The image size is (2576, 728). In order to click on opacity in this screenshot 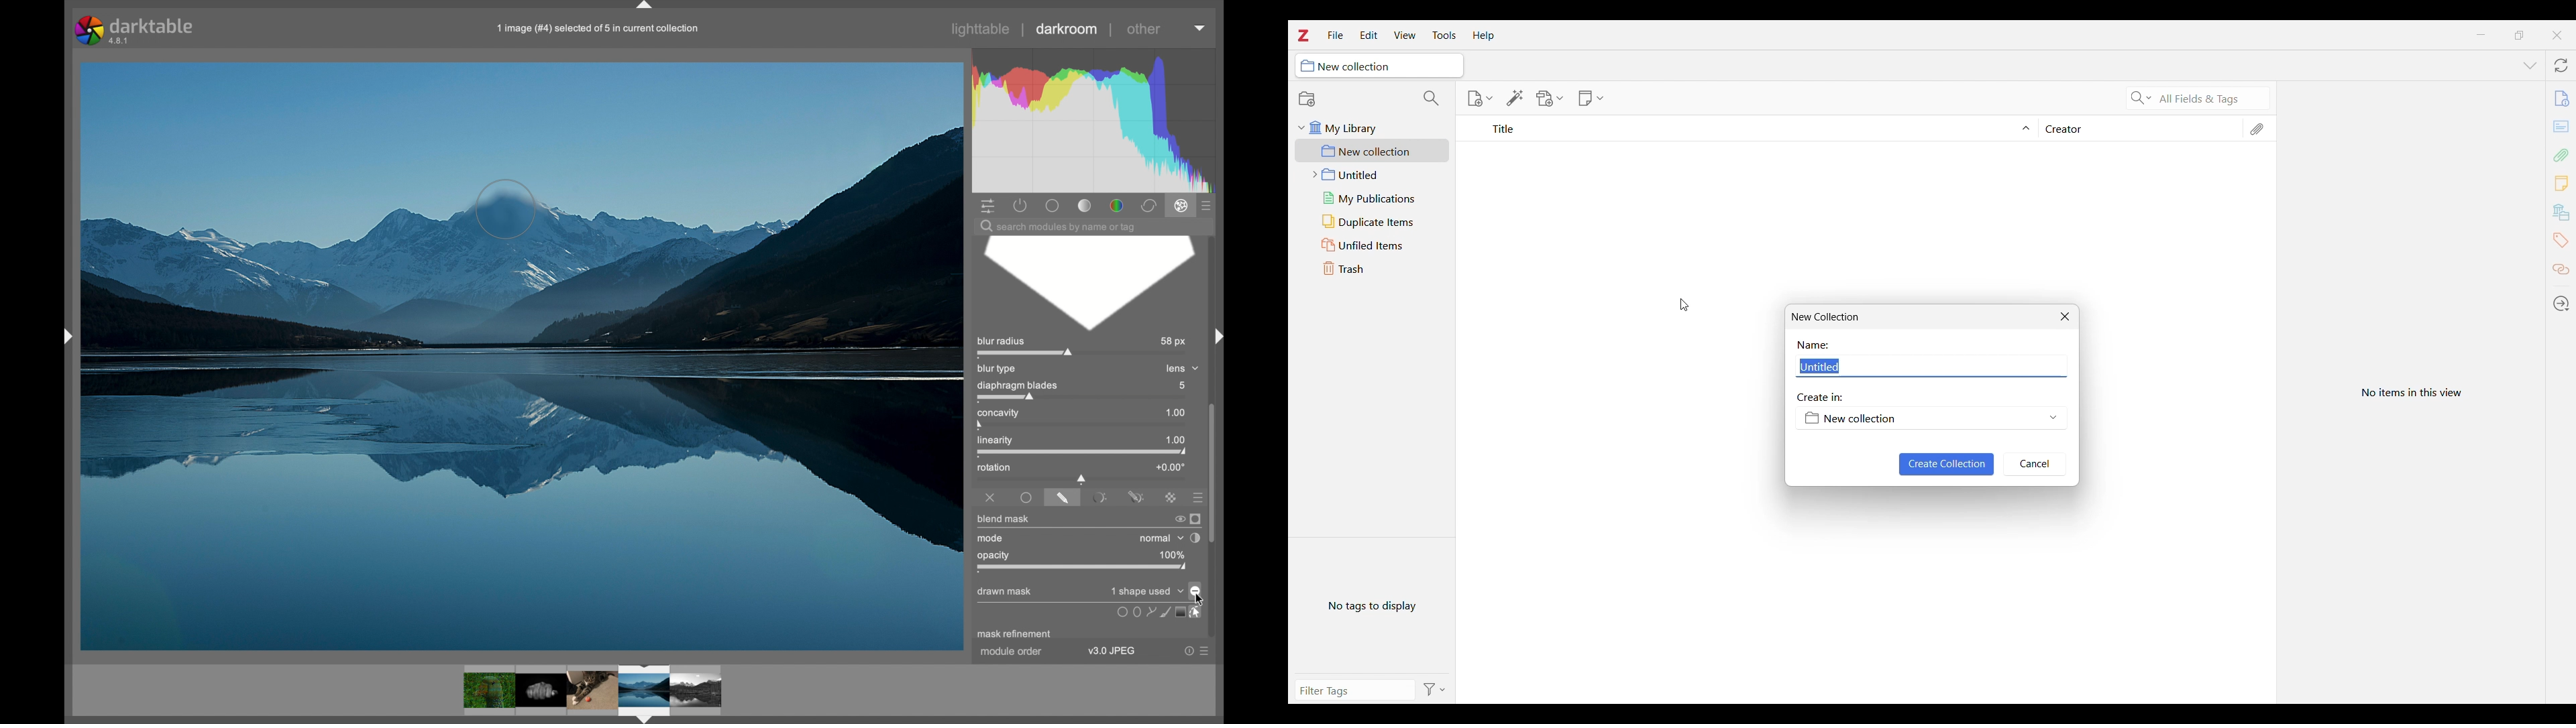, I will do `click(995, 555)`.